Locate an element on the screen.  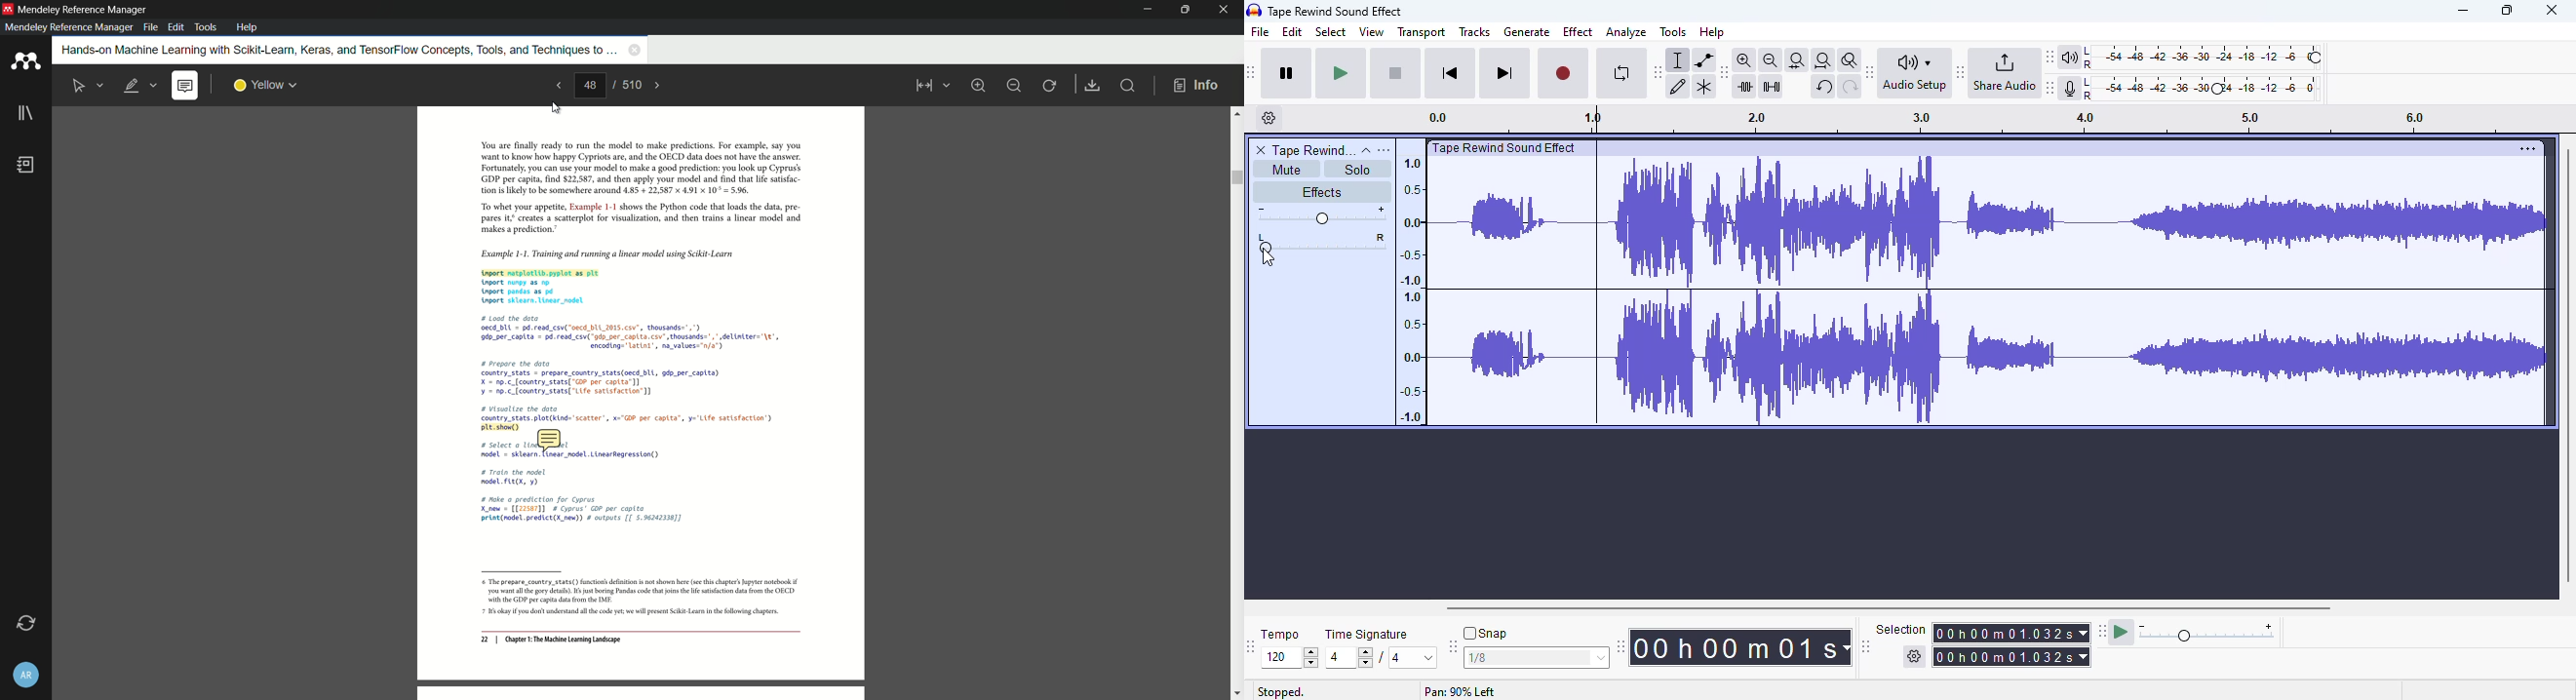
note icon is located at coordinates (551, 439).